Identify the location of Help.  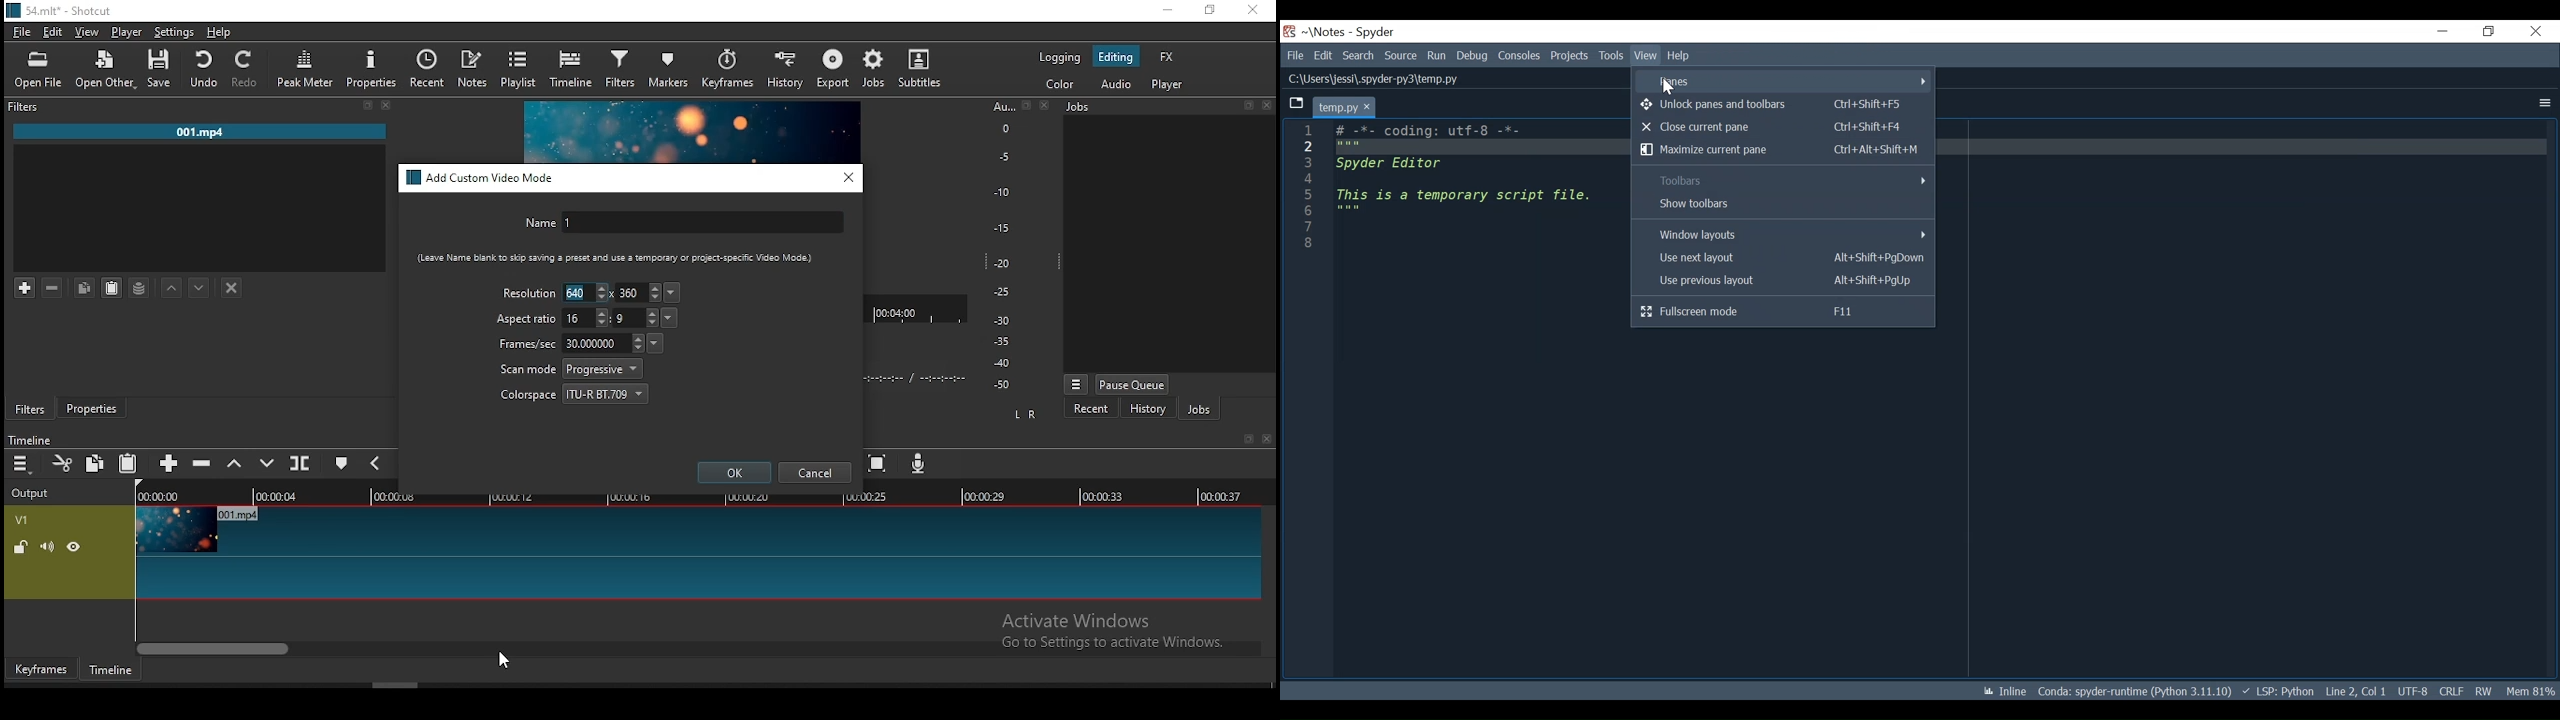
(1680, 55).